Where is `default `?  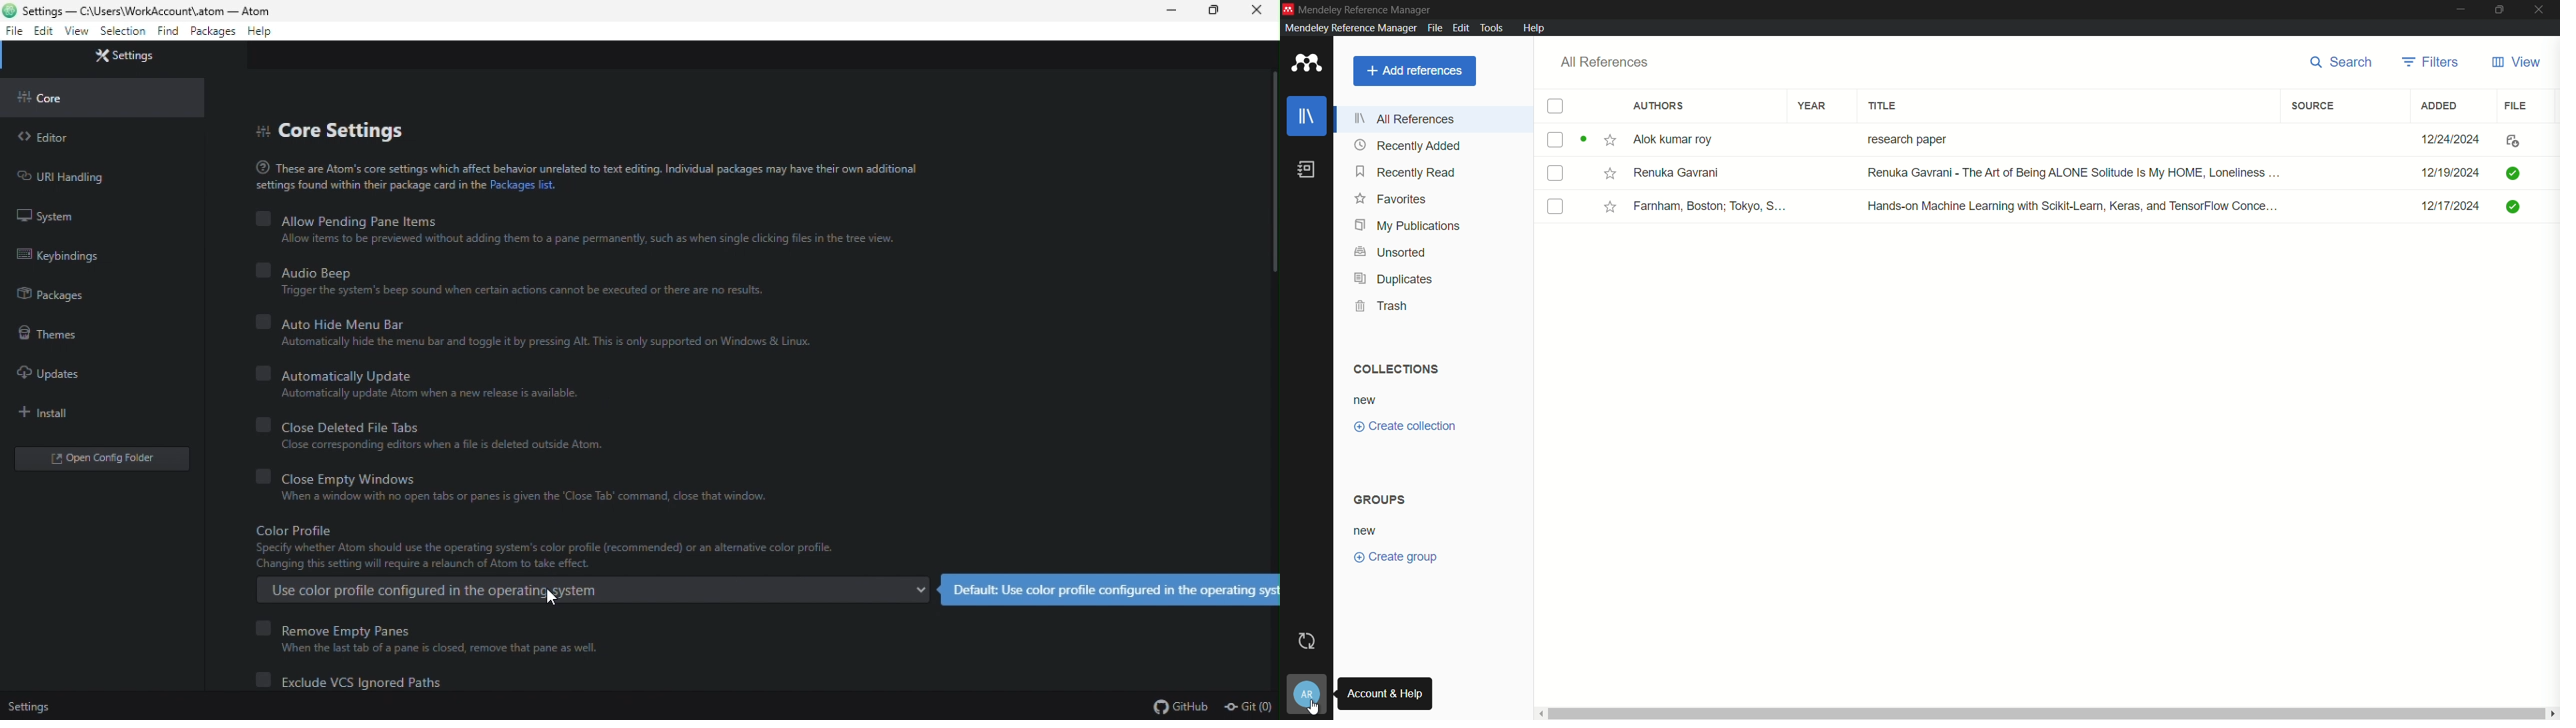
default  is located at coordinates (1109, 589).